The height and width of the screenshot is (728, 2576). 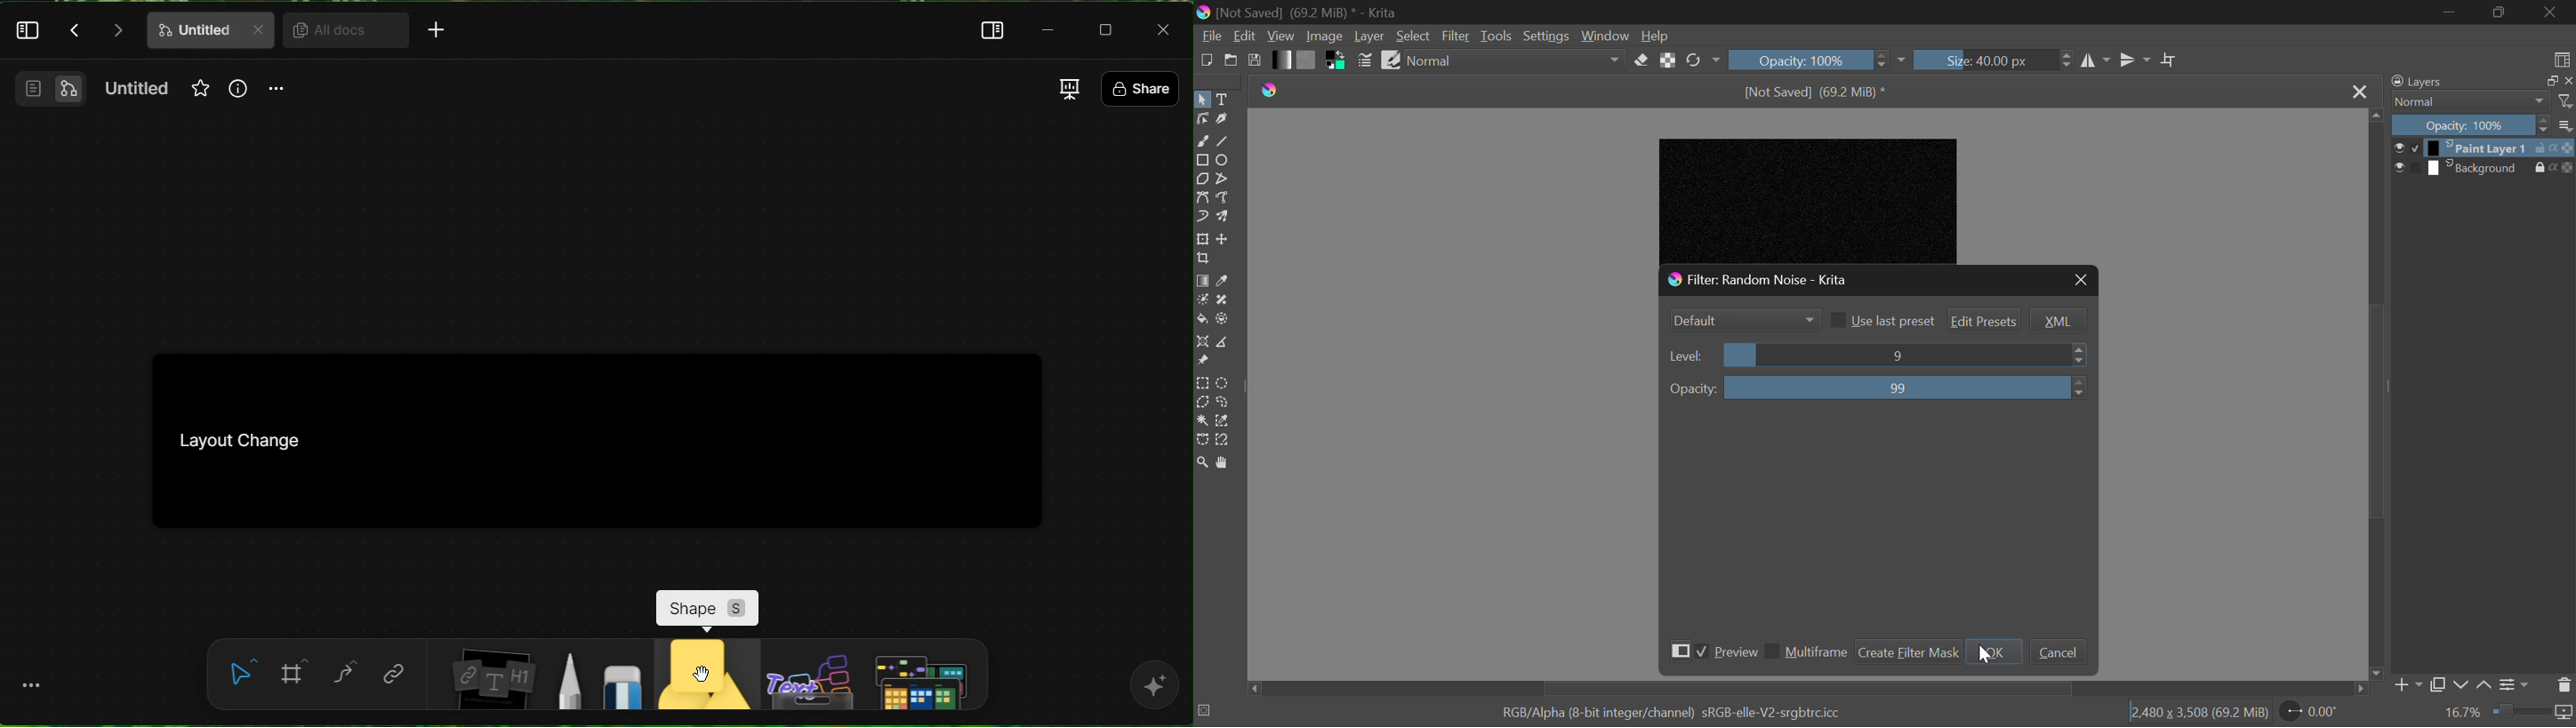 What do you see at coordinates (237, 97) in the screenshot?
I see `info` at bounding box center [237, 97].